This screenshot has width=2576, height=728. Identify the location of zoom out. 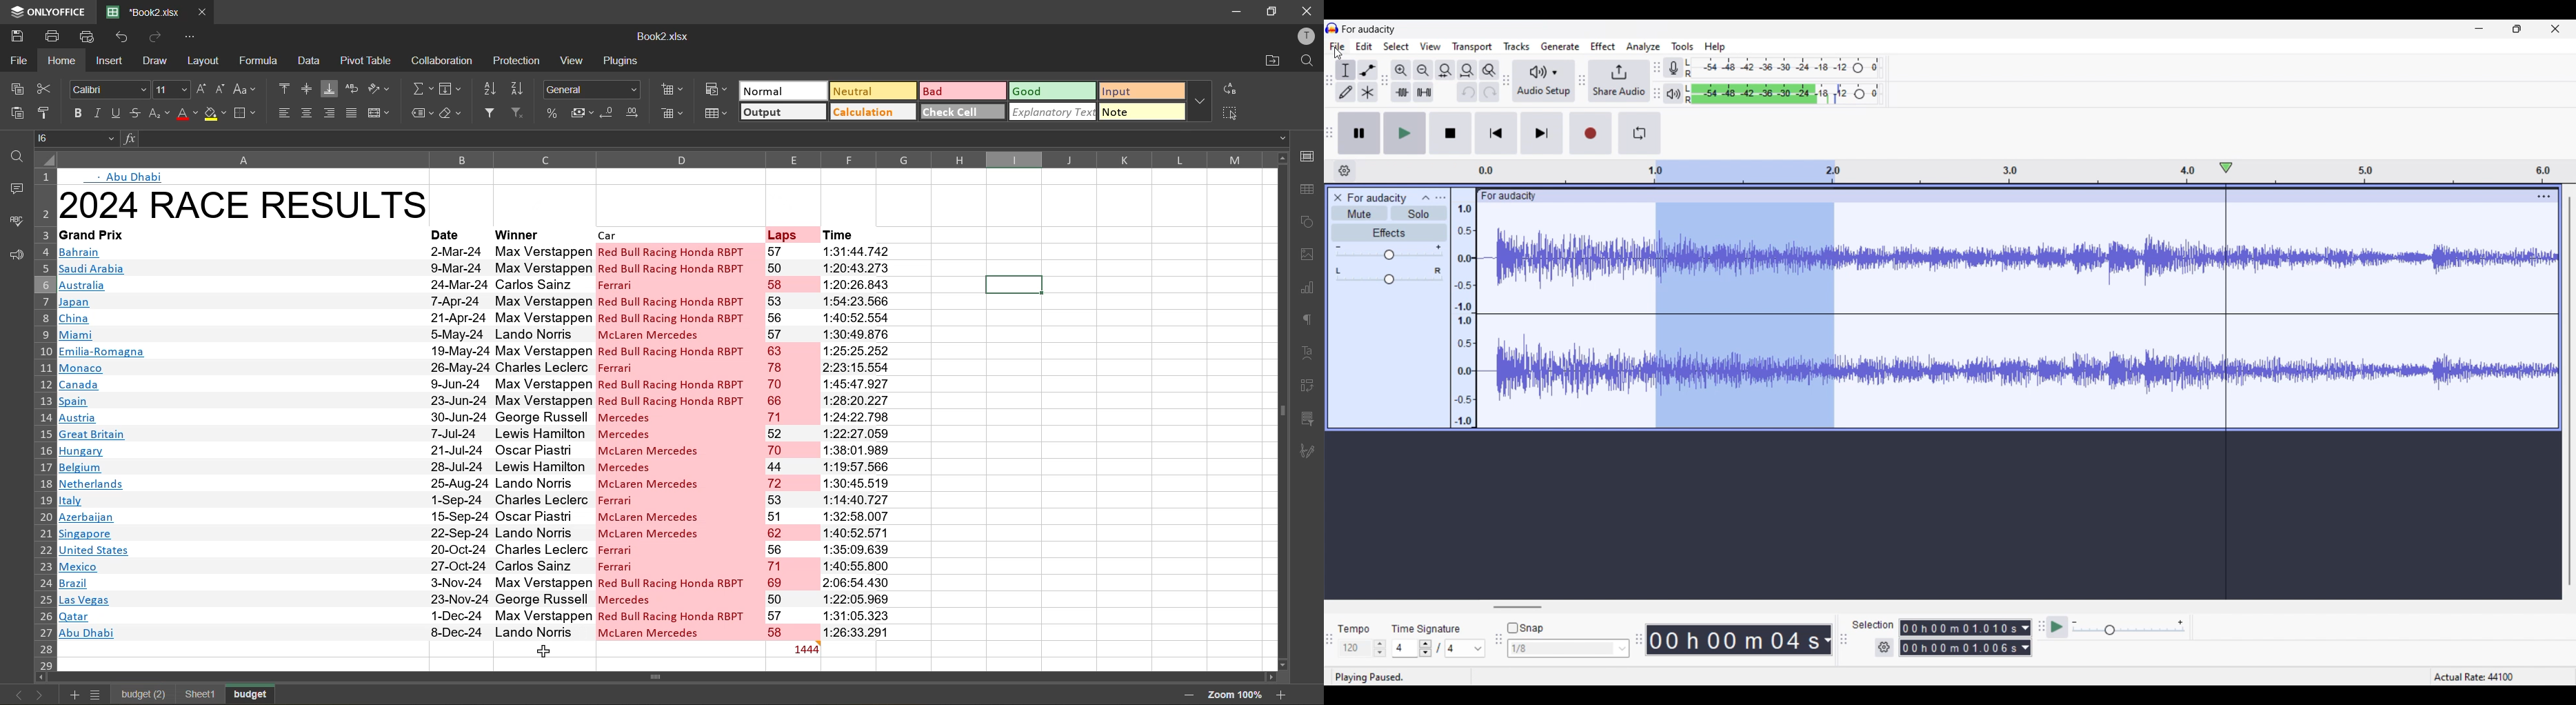
(1184, 695).